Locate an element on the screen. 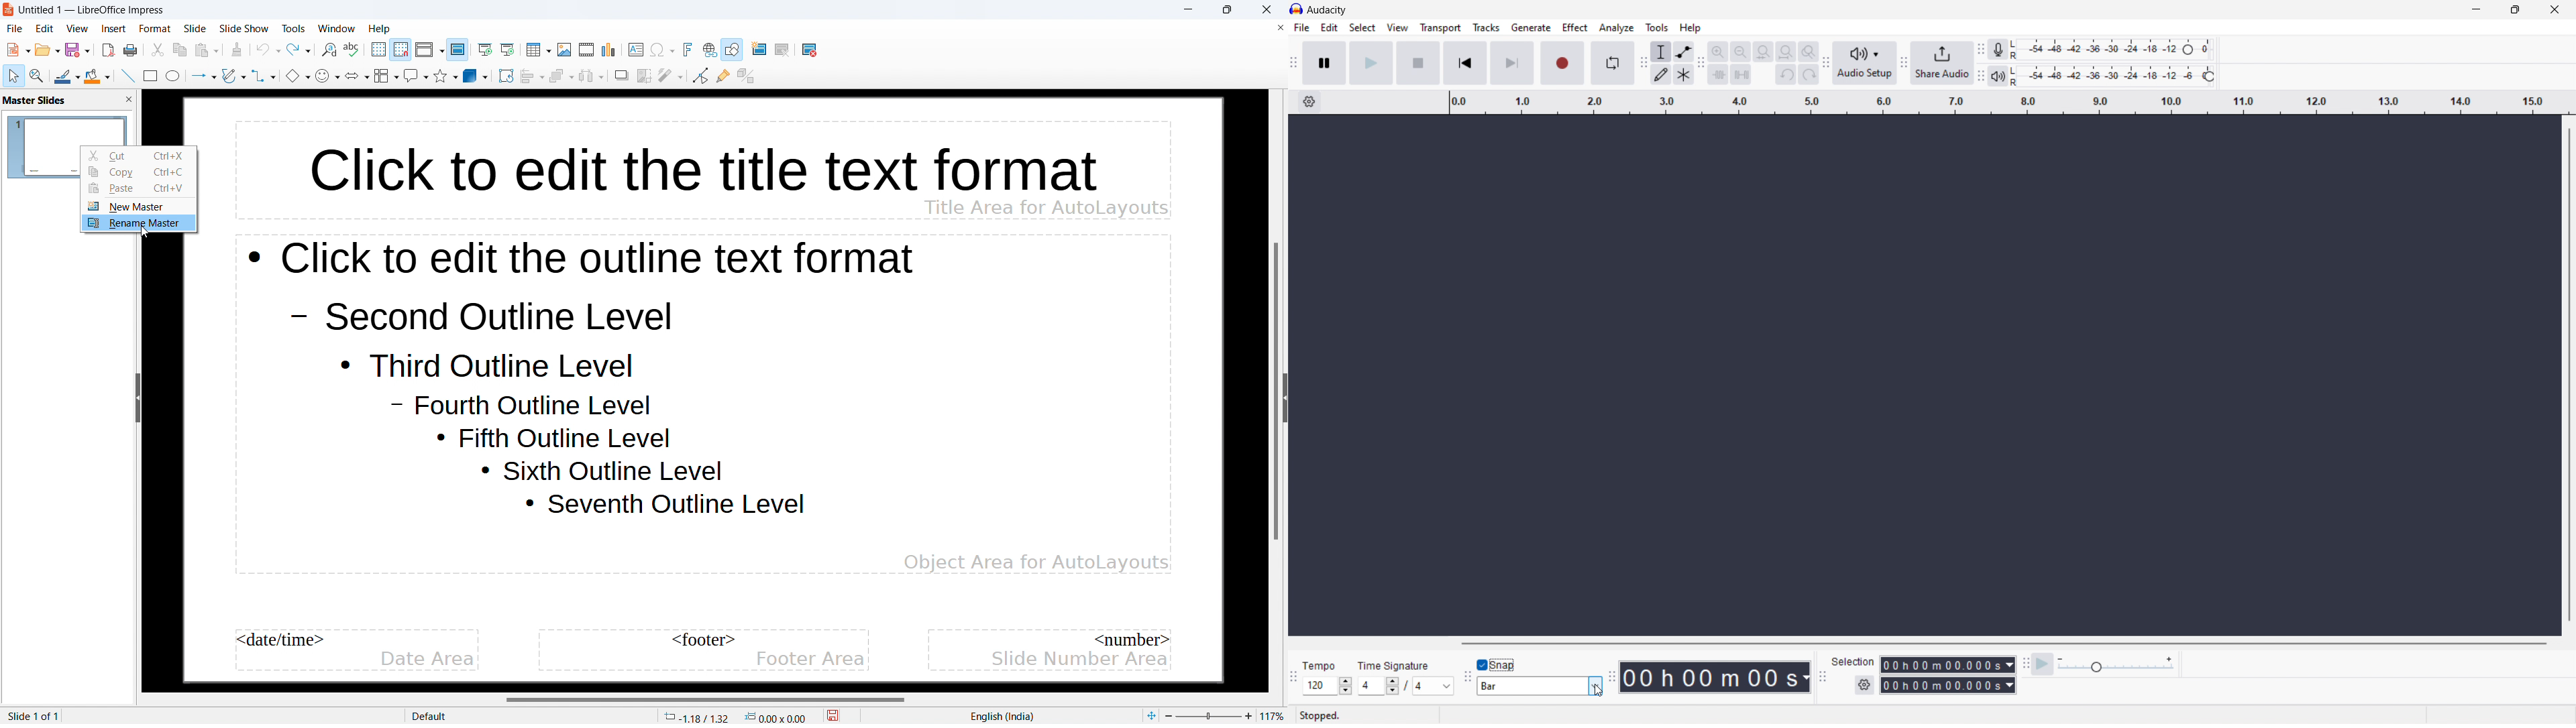 Image resolution: width=2576 pixels, height=728 pixels. file is located at coordinates (1302, 27).